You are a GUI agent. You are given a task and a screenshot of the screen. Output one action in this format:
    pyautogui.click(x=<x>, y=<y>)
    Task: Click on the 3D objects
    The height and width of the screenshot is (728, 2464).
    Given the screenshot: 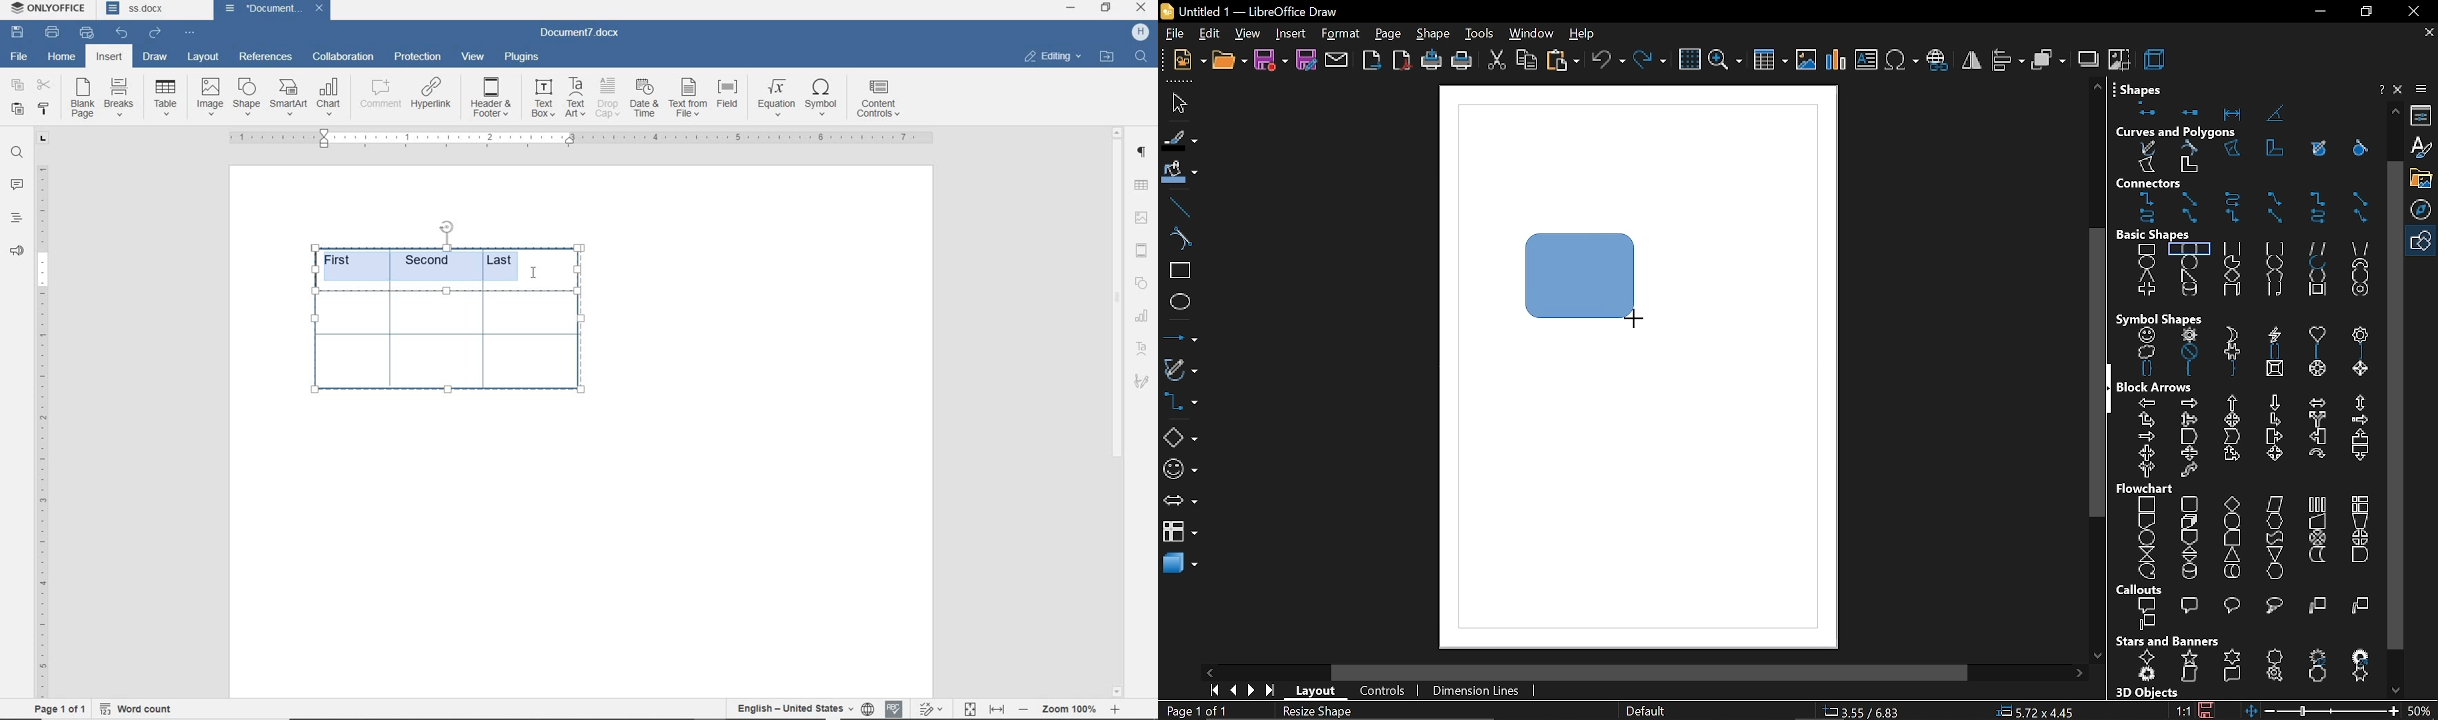 What is the action you would take?
    pyautogui.click(x=2145, y=693)
    